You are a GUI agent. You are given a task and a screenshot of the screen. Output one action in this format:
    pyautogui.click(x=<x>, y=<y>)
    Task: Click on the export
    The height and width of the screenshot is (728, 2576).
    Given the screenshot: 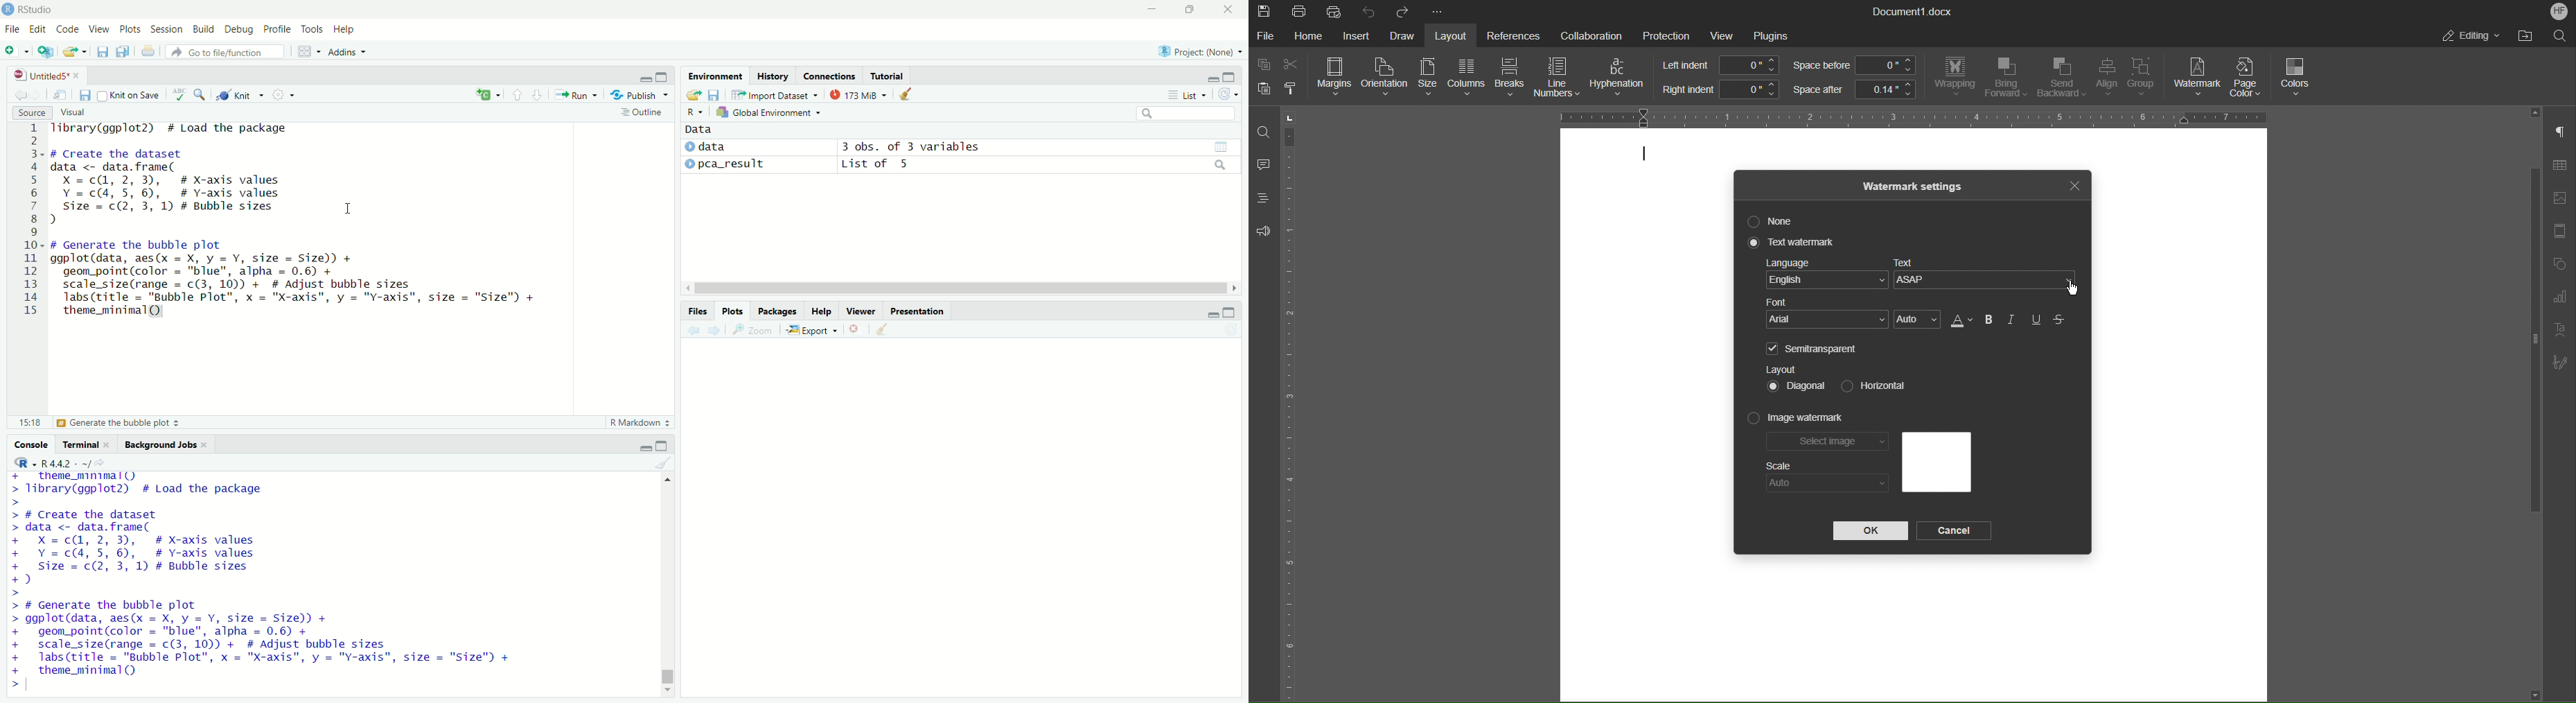 What is the action you would take?
    pyautogui.click(x=812, y=331)
    